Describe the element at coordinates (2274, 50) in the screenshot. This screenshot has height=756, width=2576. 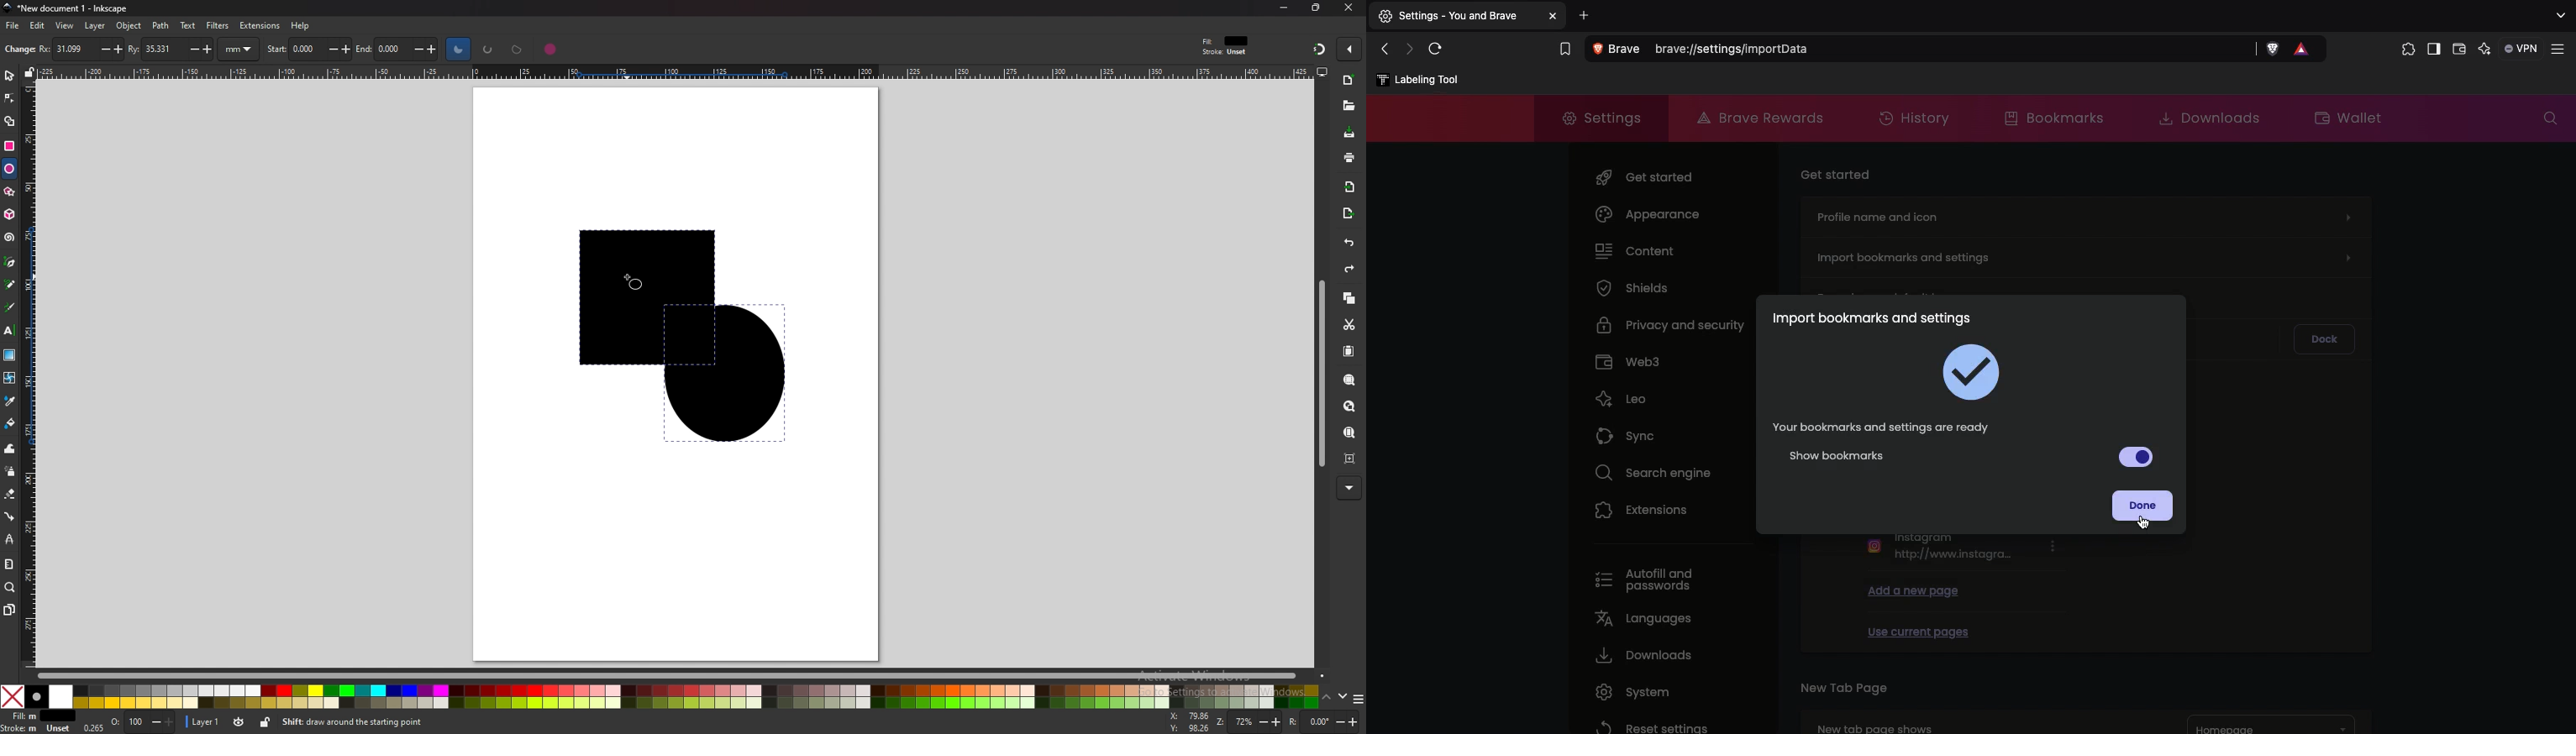
I see `Brave shields` at that location.